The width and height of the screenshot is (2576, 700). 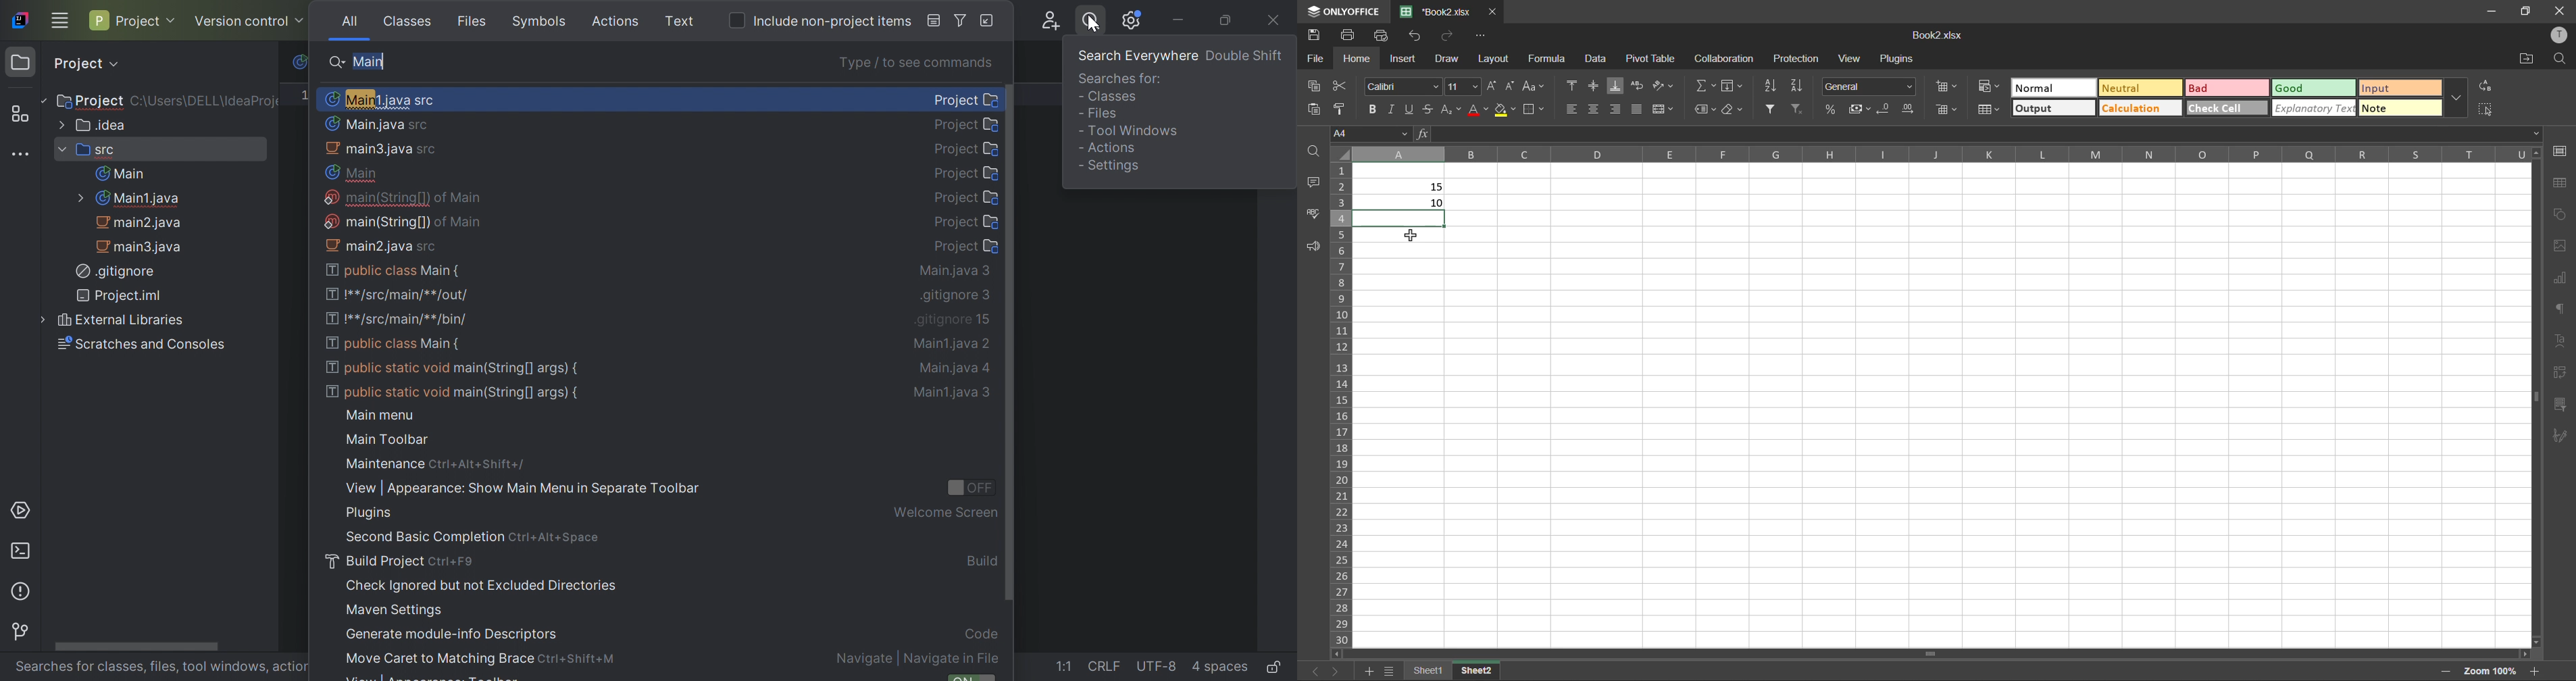 I want to click on A4, so click(x=1368, y=132).